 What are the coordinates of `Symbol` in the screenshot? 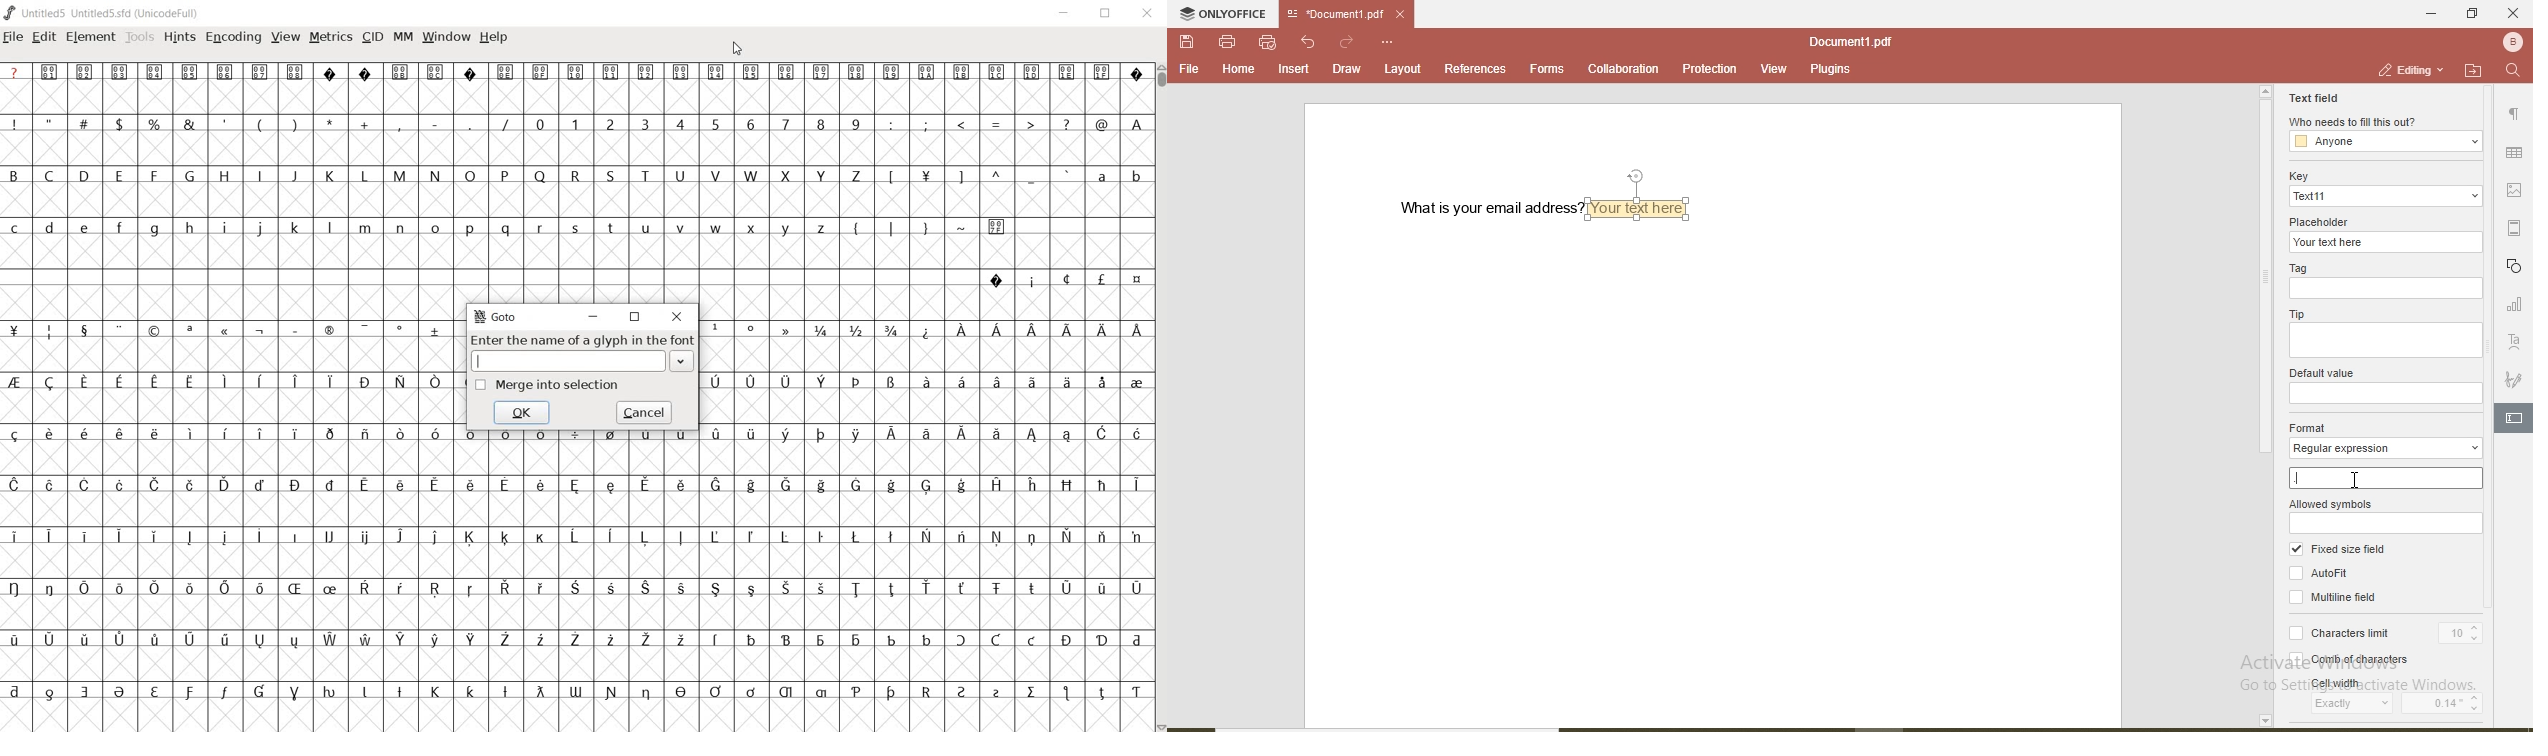 It's located at (364, 538).